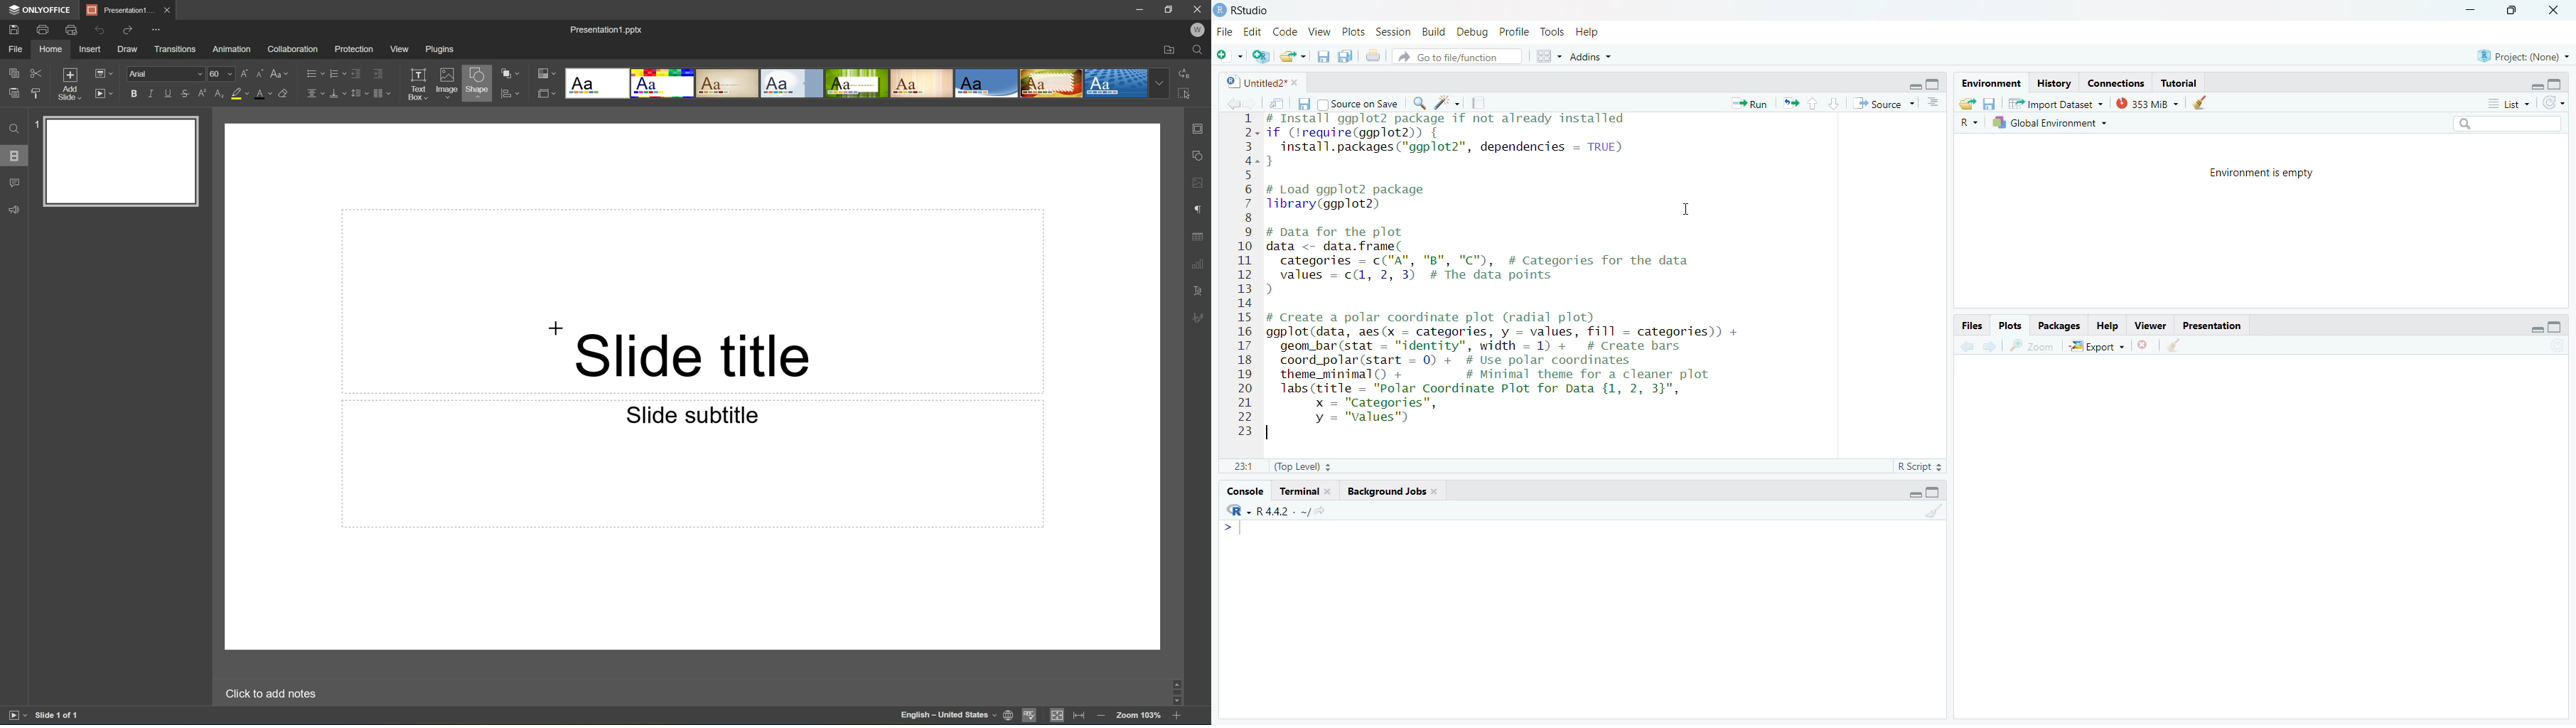 The image size is (2576, 728). What do you see at coordinates (2177, 348) in the screenshot?
I see `clear all plots` at bounding box center [2177, 348].